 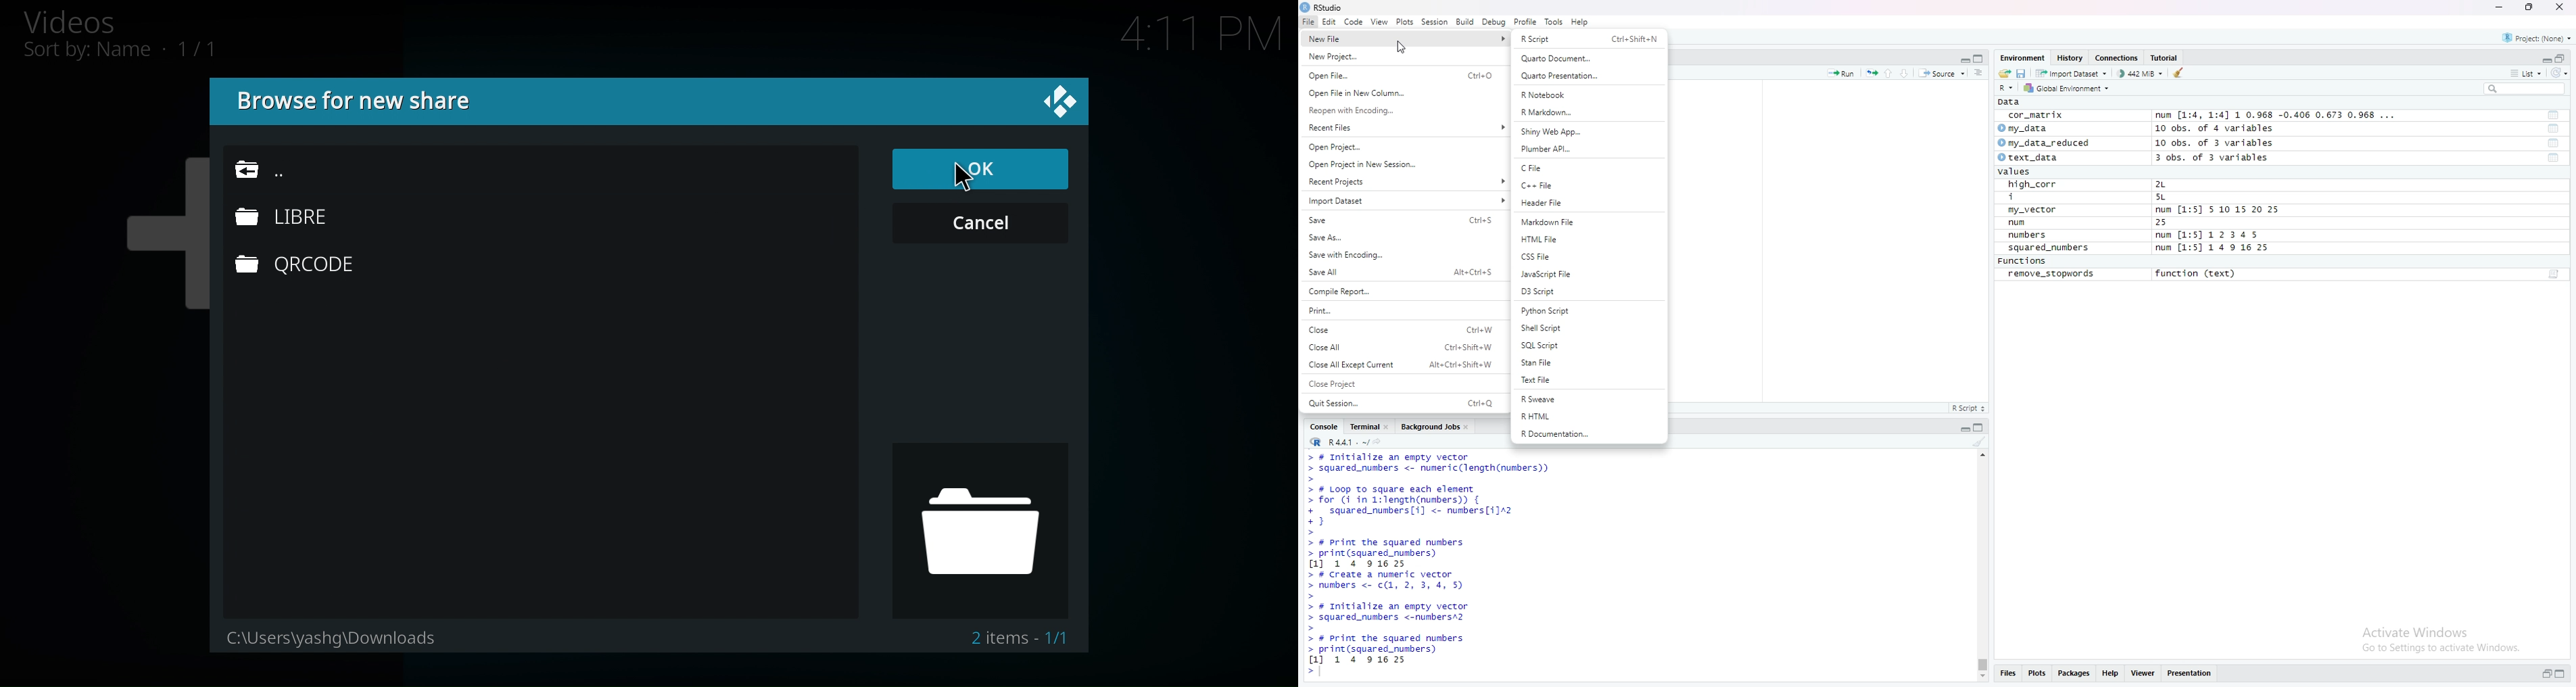 I want to click on Shiny Web App..., so click(x=1588, y=131).